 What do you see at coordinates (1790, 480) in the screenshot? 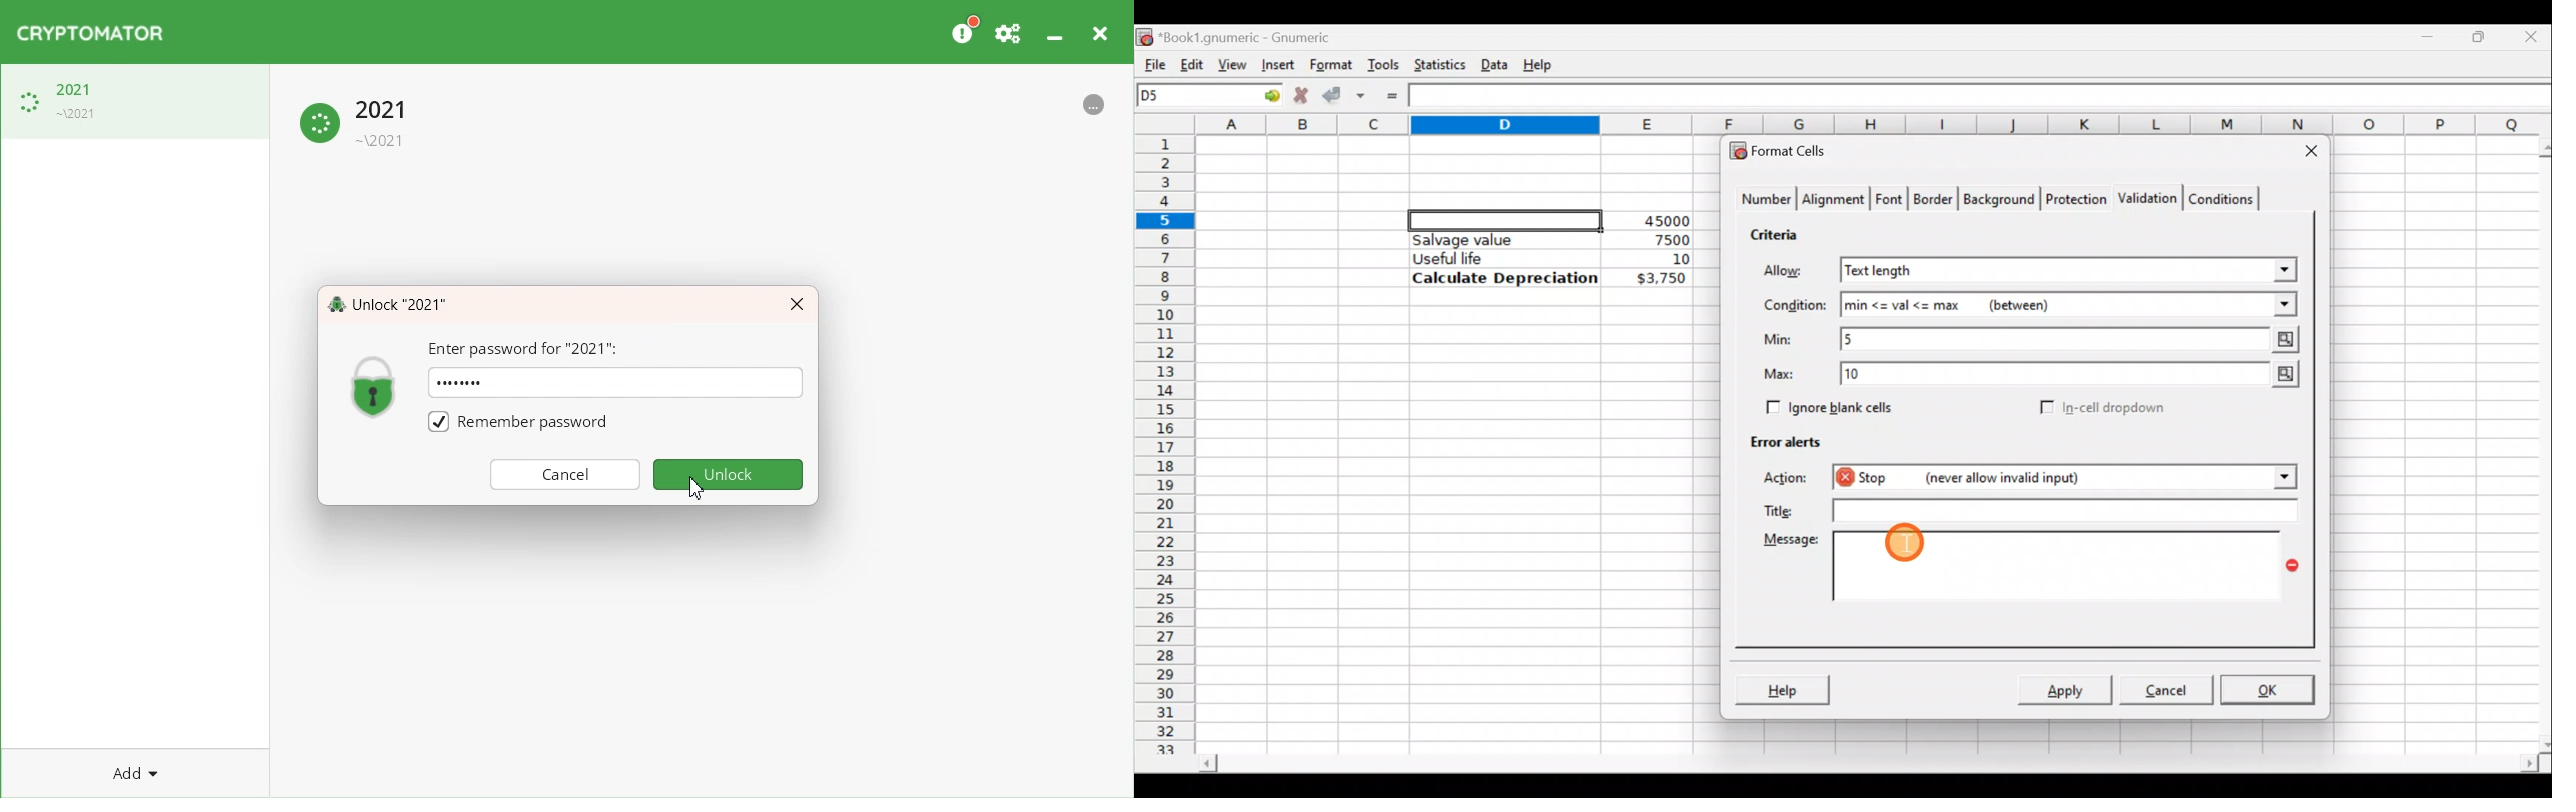
I see `Action` at bounding box center [1790, 480].